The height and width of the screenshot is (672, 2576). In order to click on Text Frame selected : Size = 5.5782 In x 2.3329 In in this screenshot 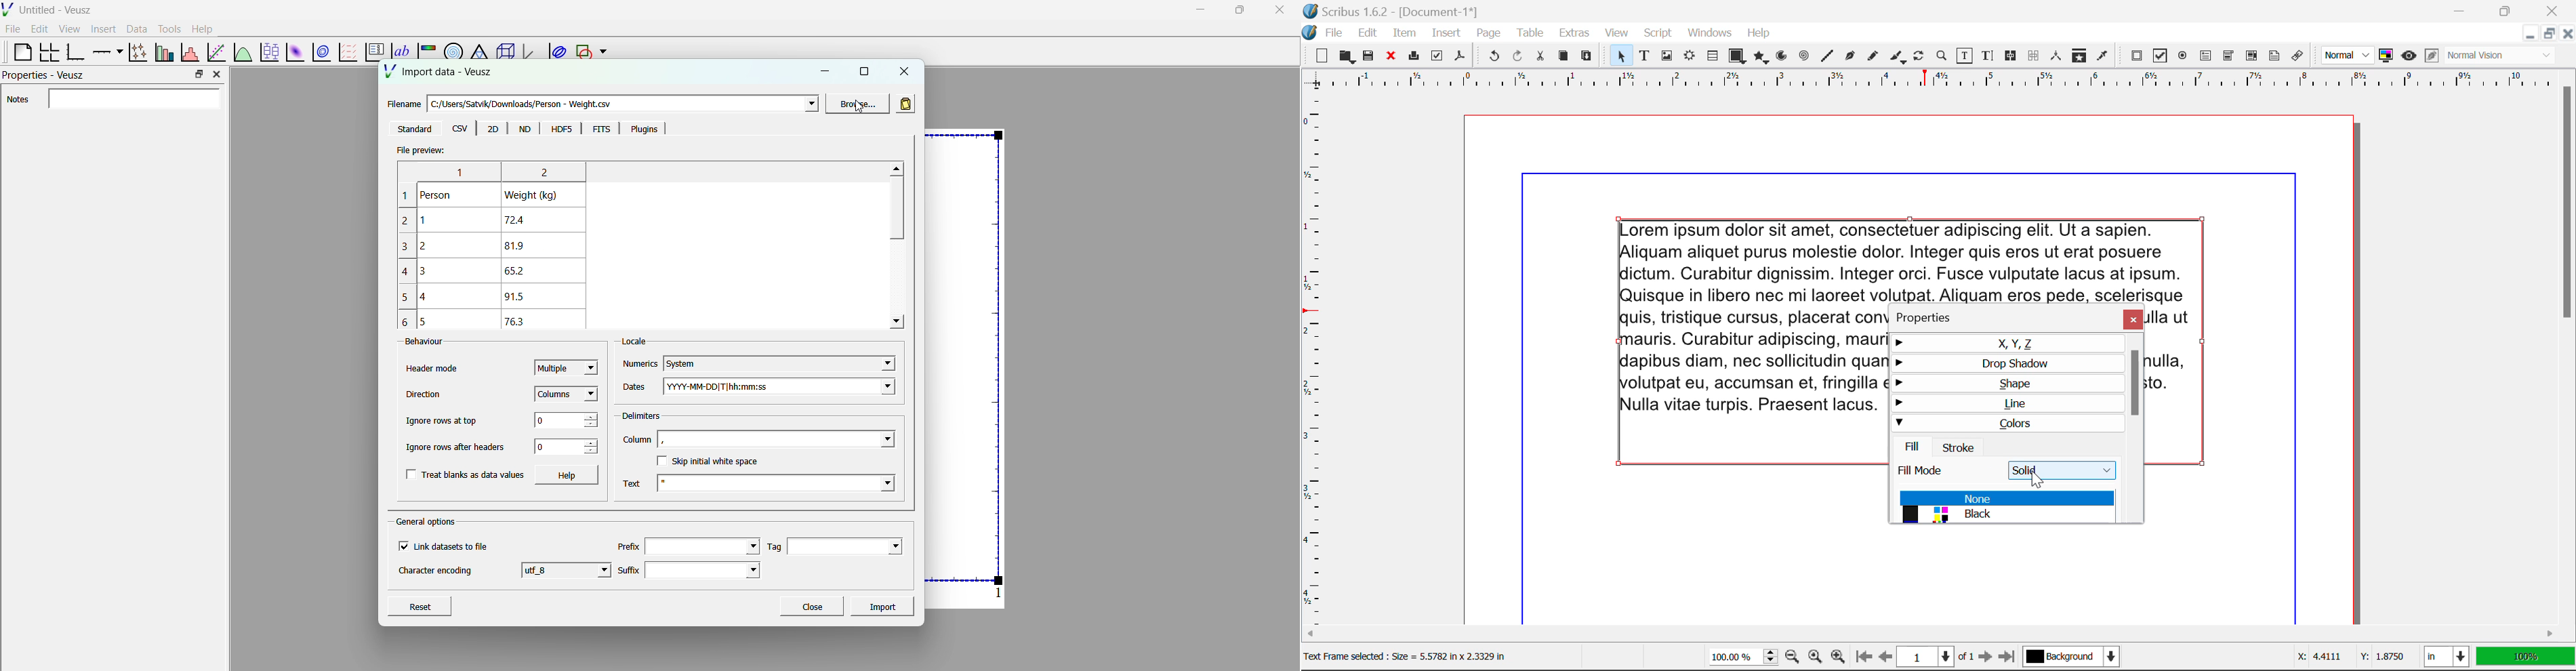, I will do `click(1412, 658)`.